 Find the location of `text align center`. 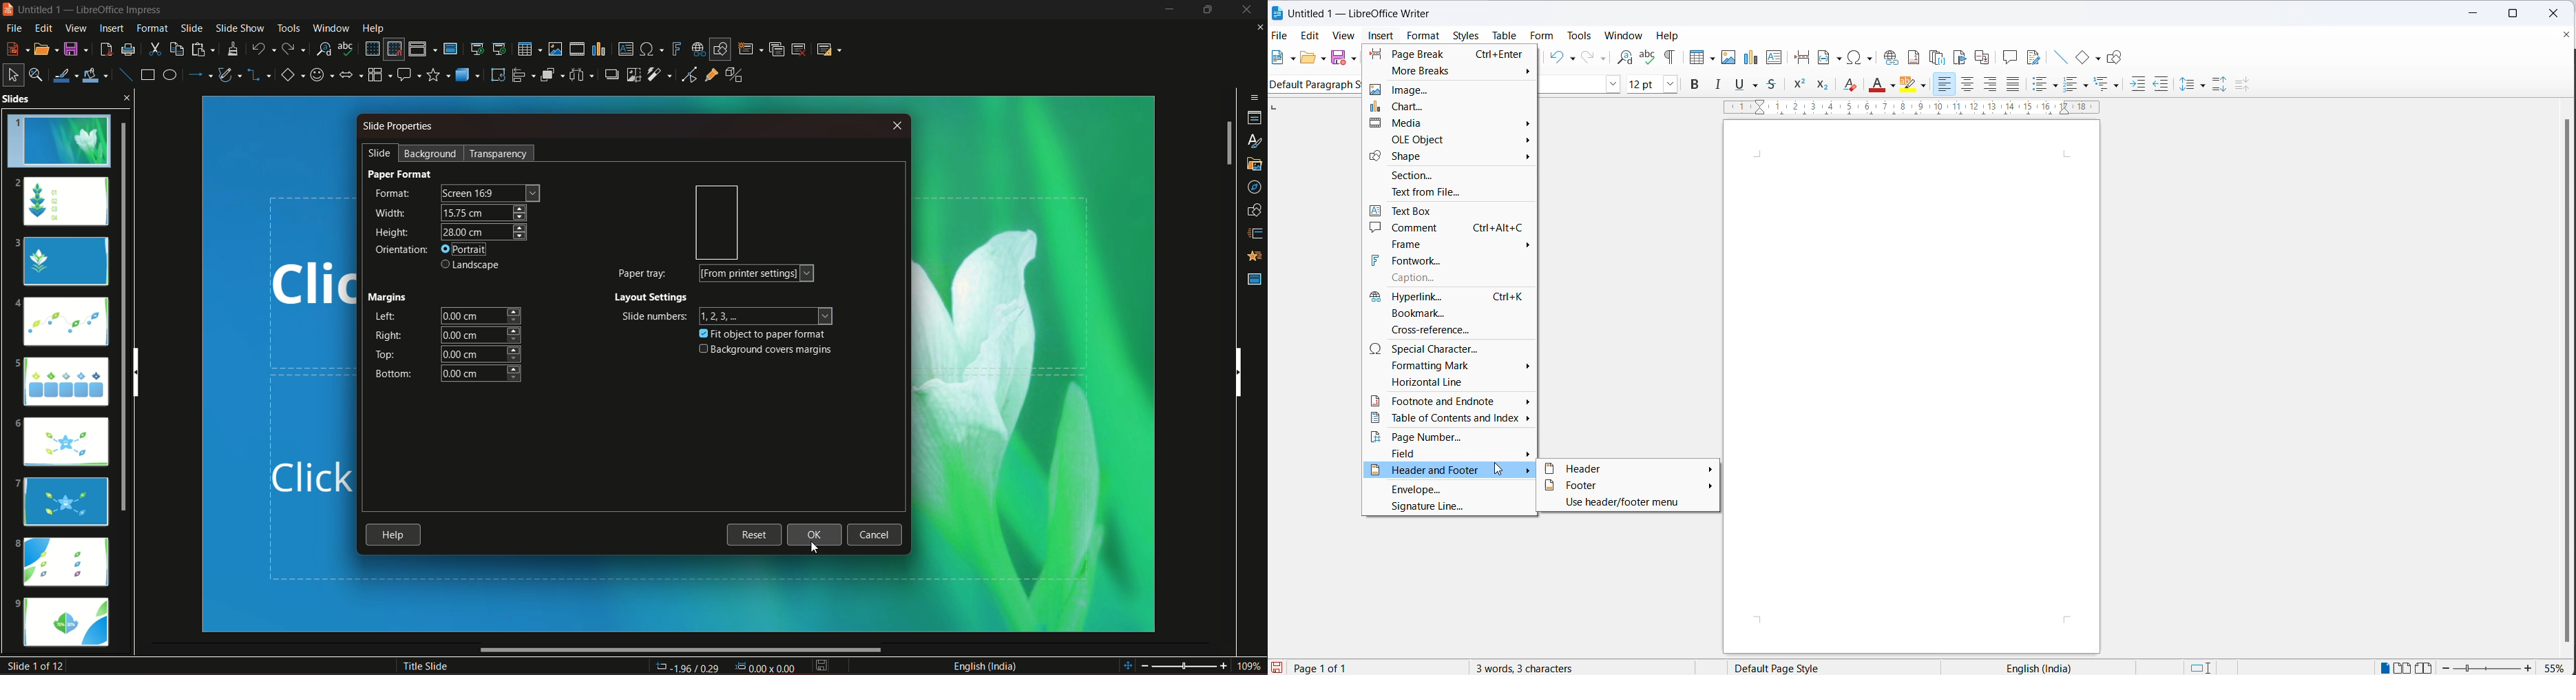

text align center is located at coordinates (1967, 85).